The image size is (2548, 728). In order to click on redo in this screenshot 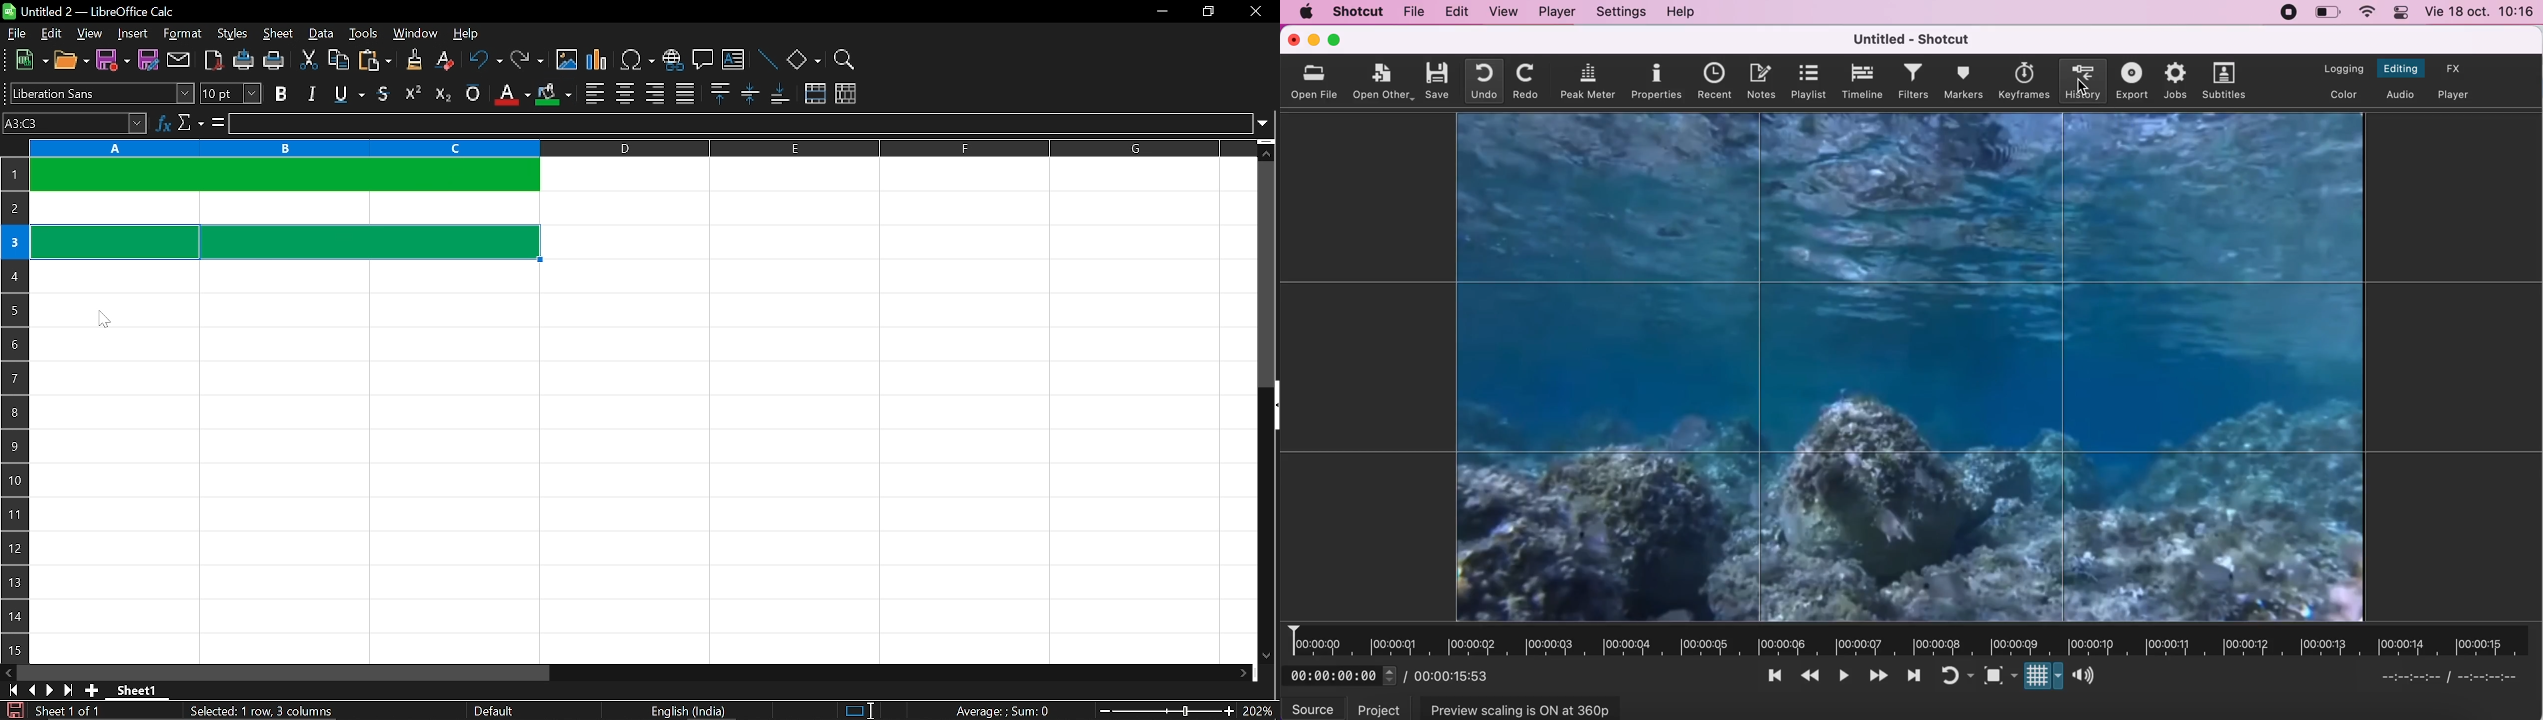, I will do `click(1525, 82)`.